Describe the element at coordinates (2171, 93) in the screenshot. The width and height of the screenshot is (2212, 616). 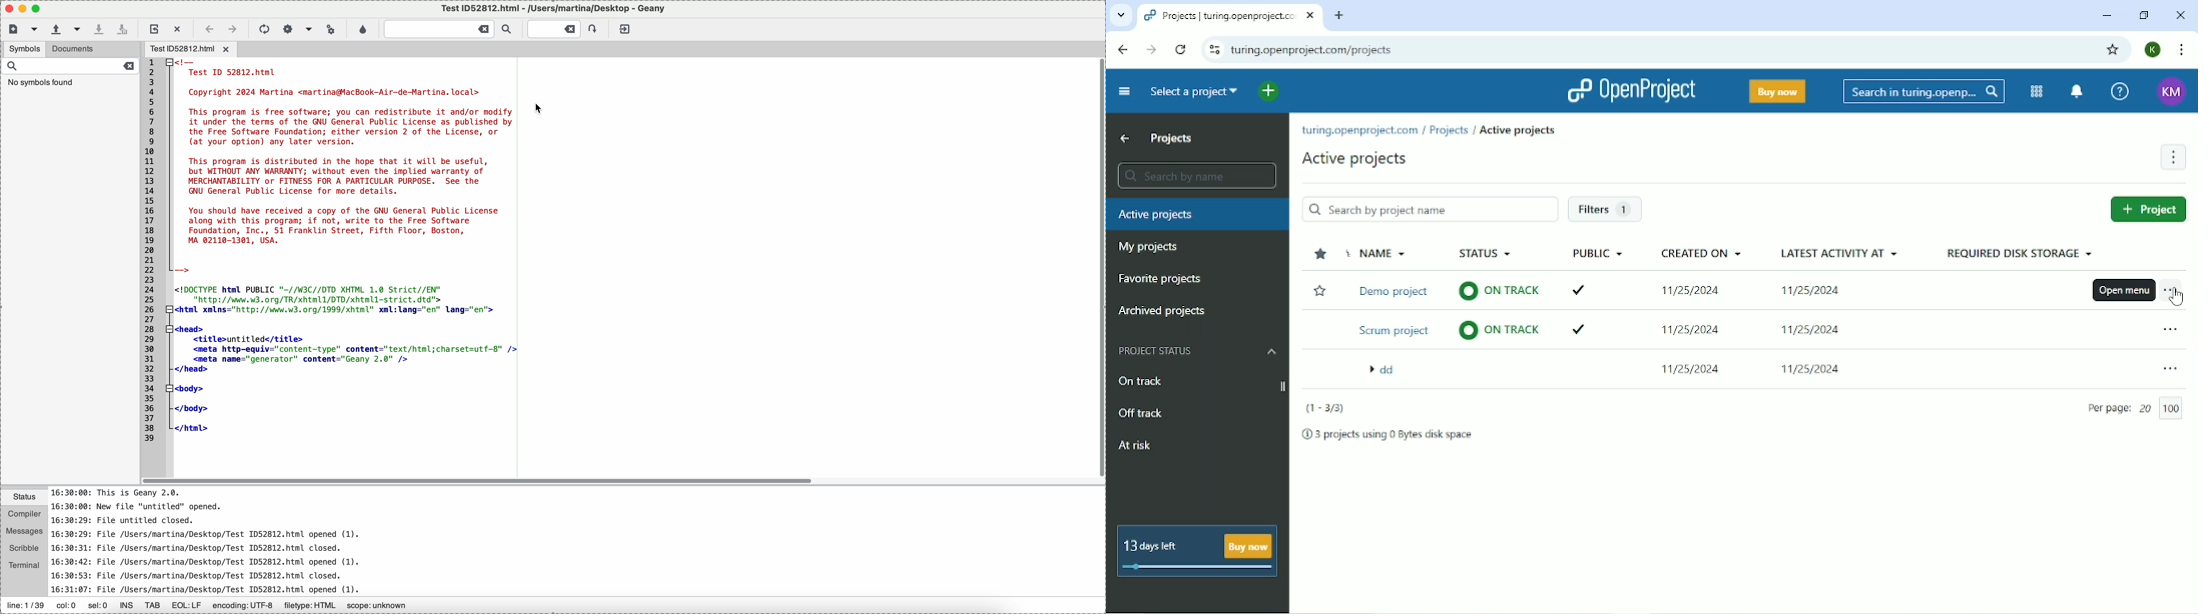
I see `Account` at that location.